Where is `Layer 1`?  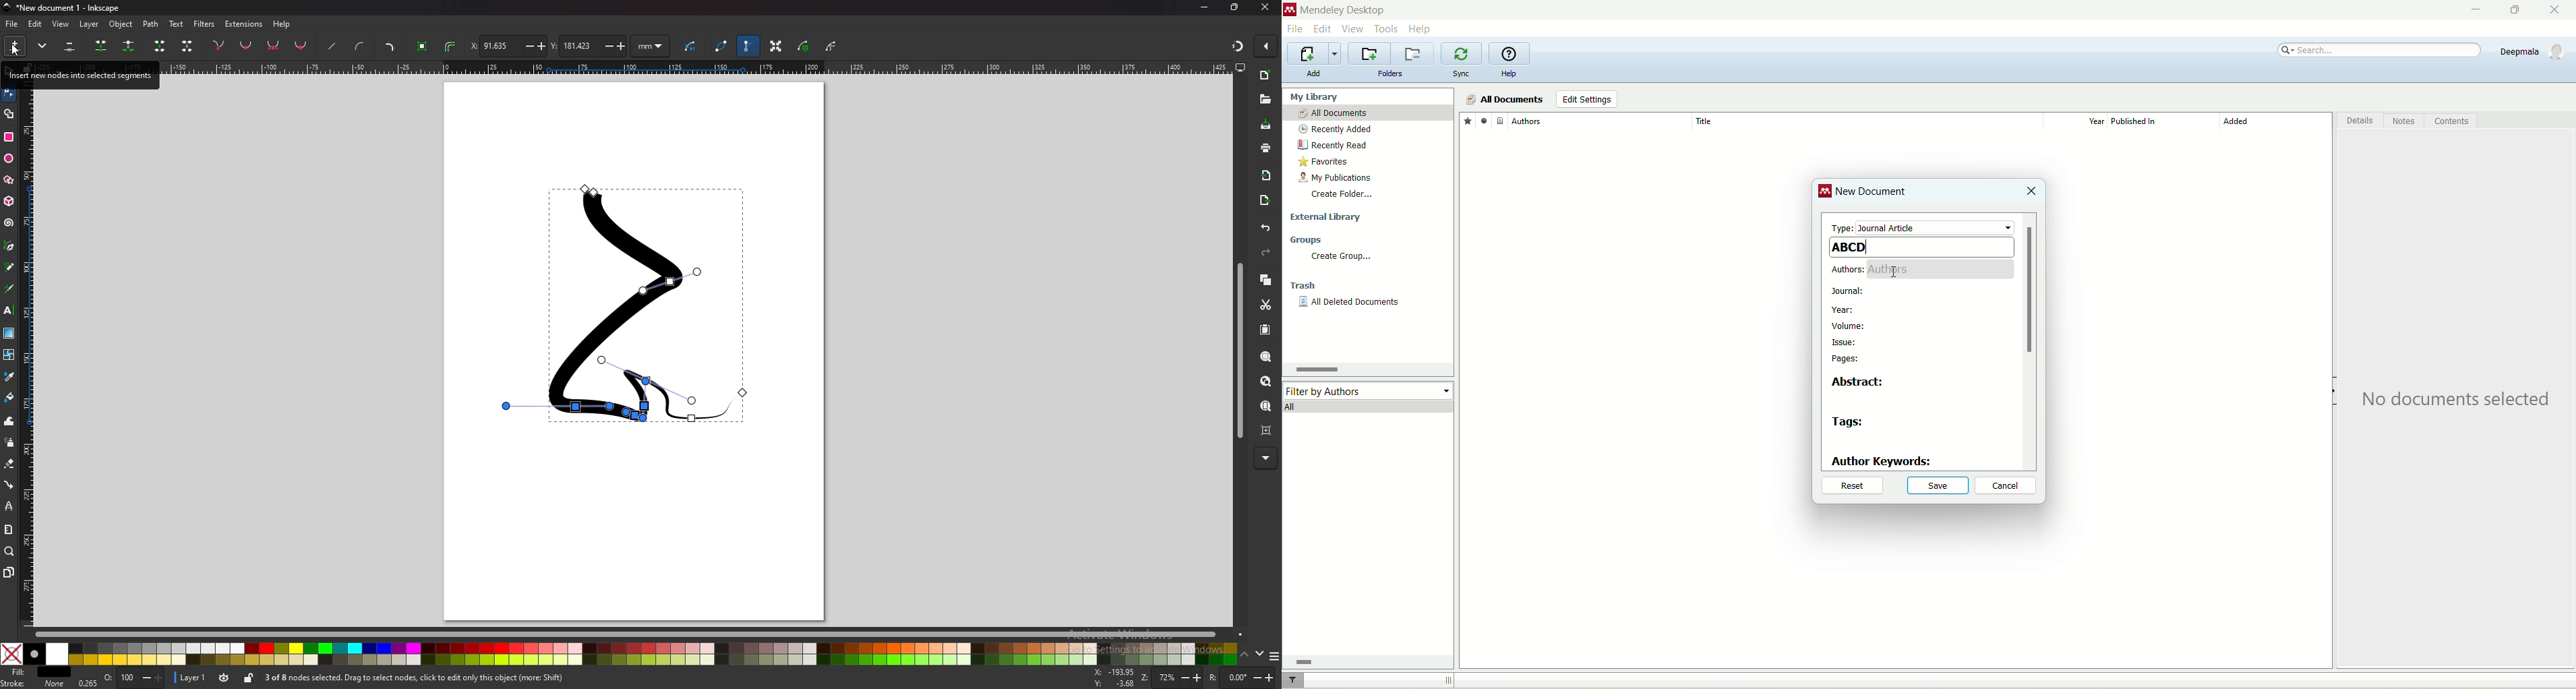
Layer 1 is located at coordinates (202, 679).